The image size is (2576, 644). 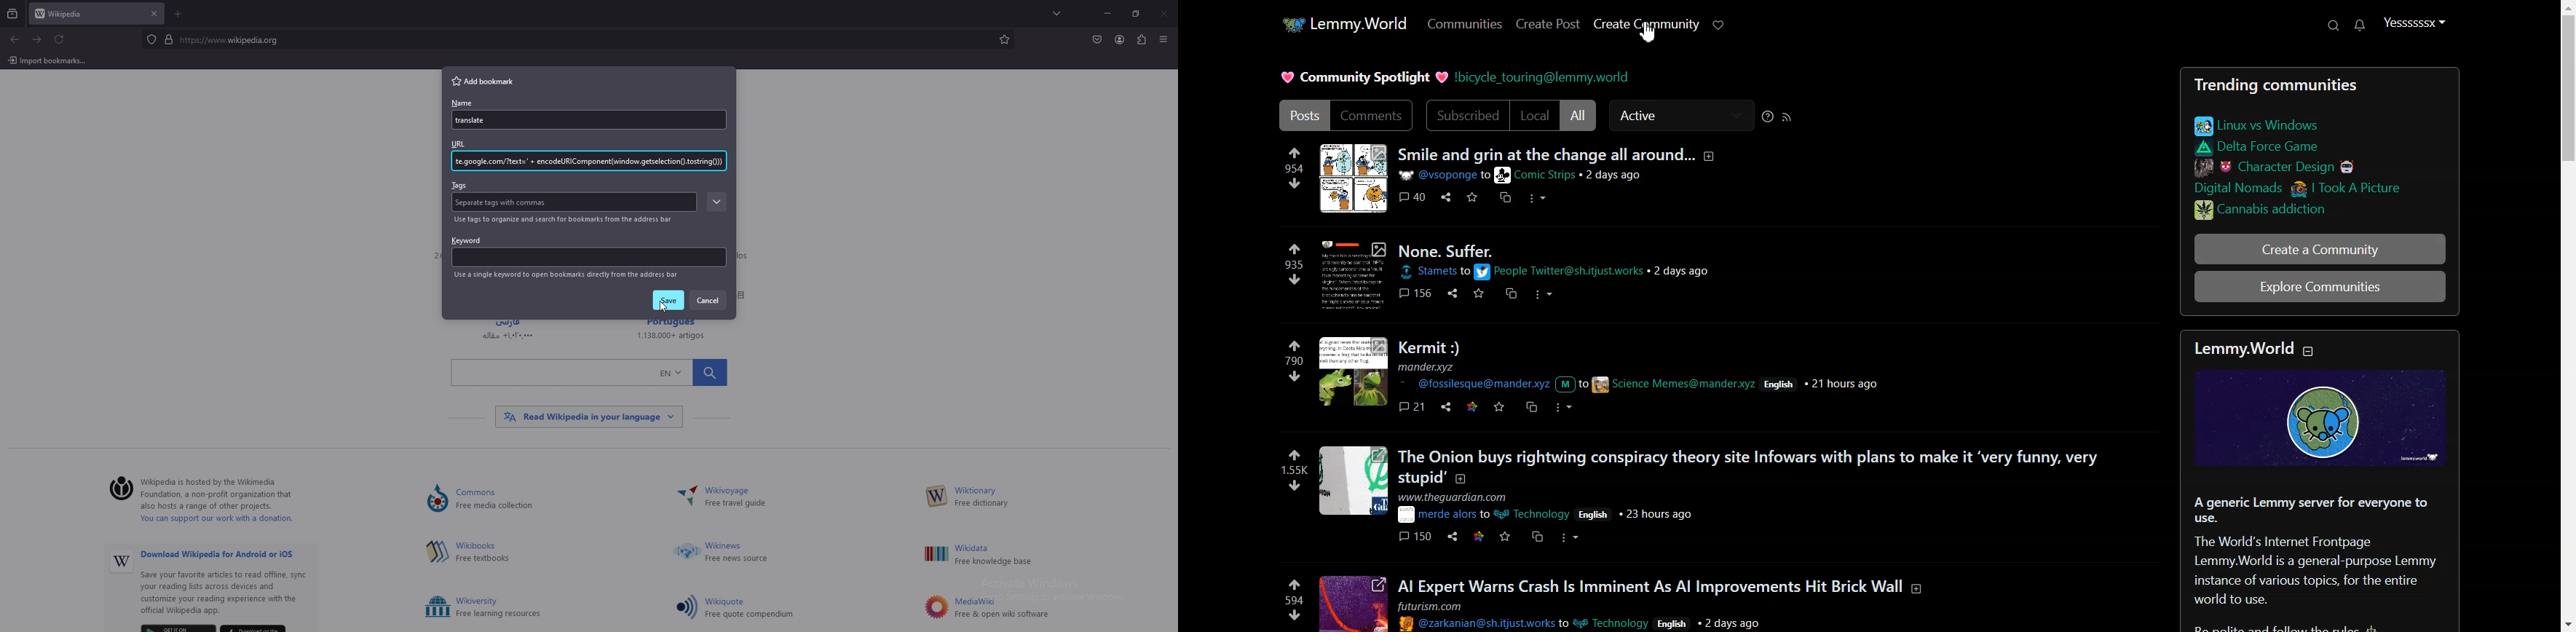 I want to click on Subscribed, so click(x=1466, y=114).